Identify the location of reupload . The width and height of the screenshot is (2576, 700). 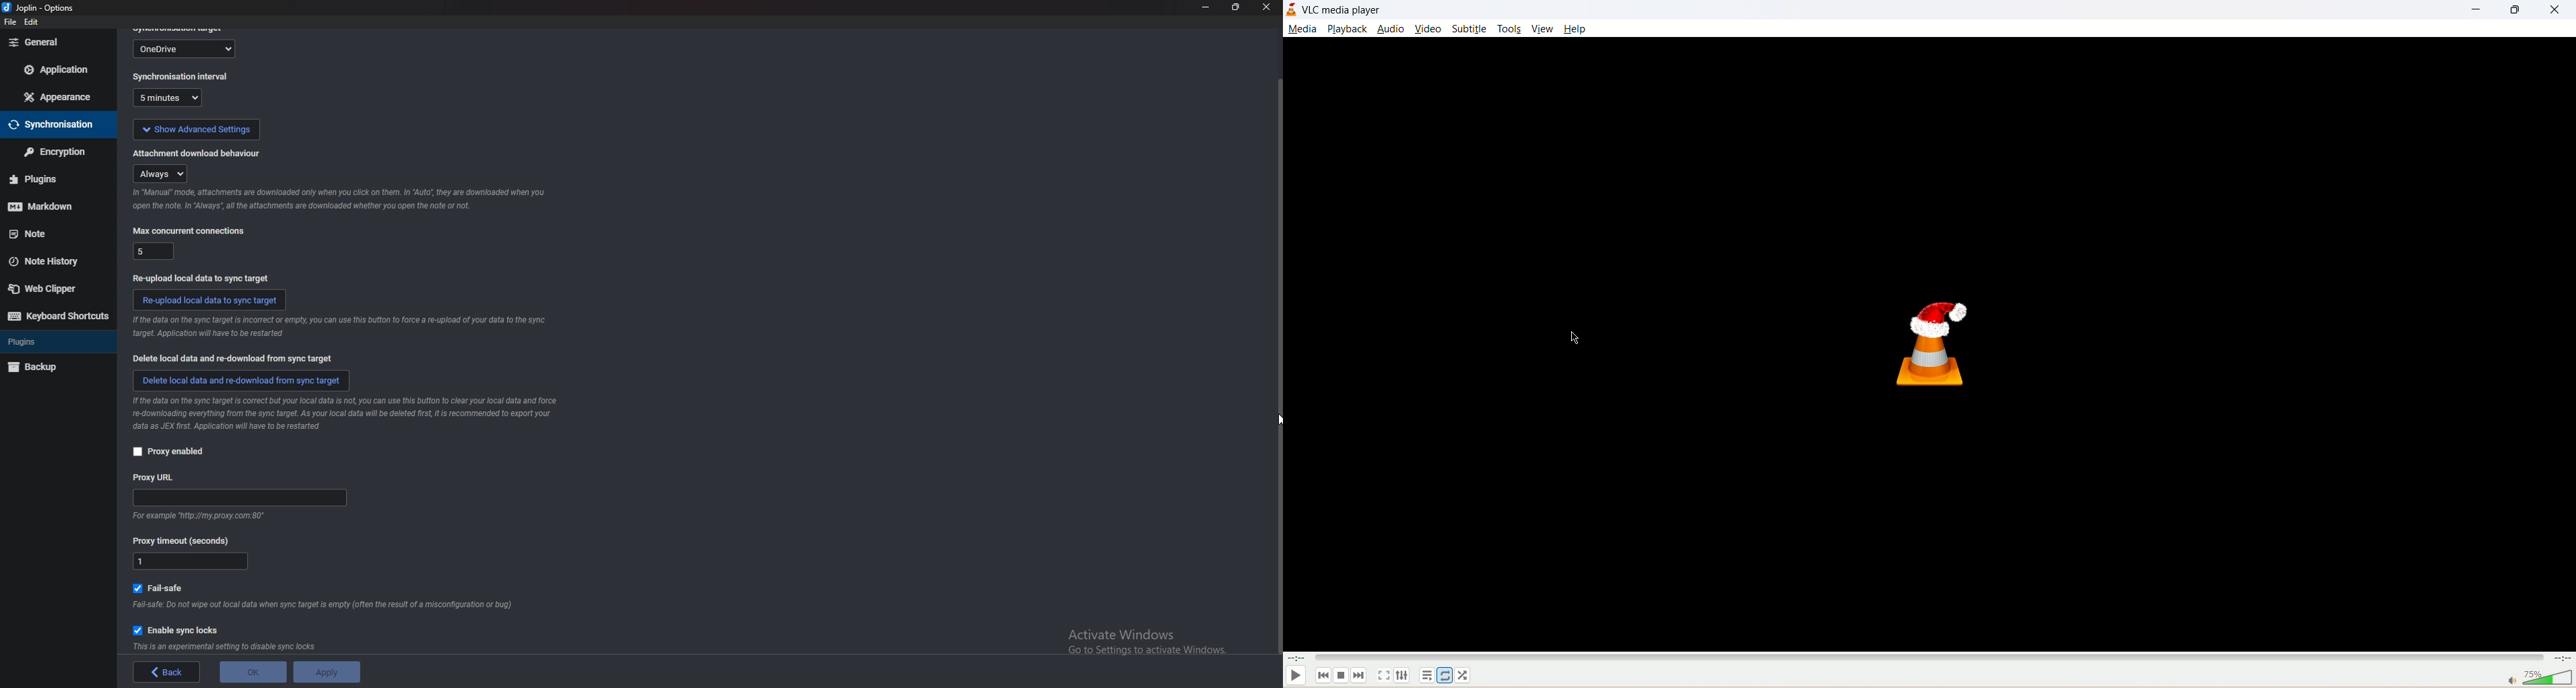
(200, 277).